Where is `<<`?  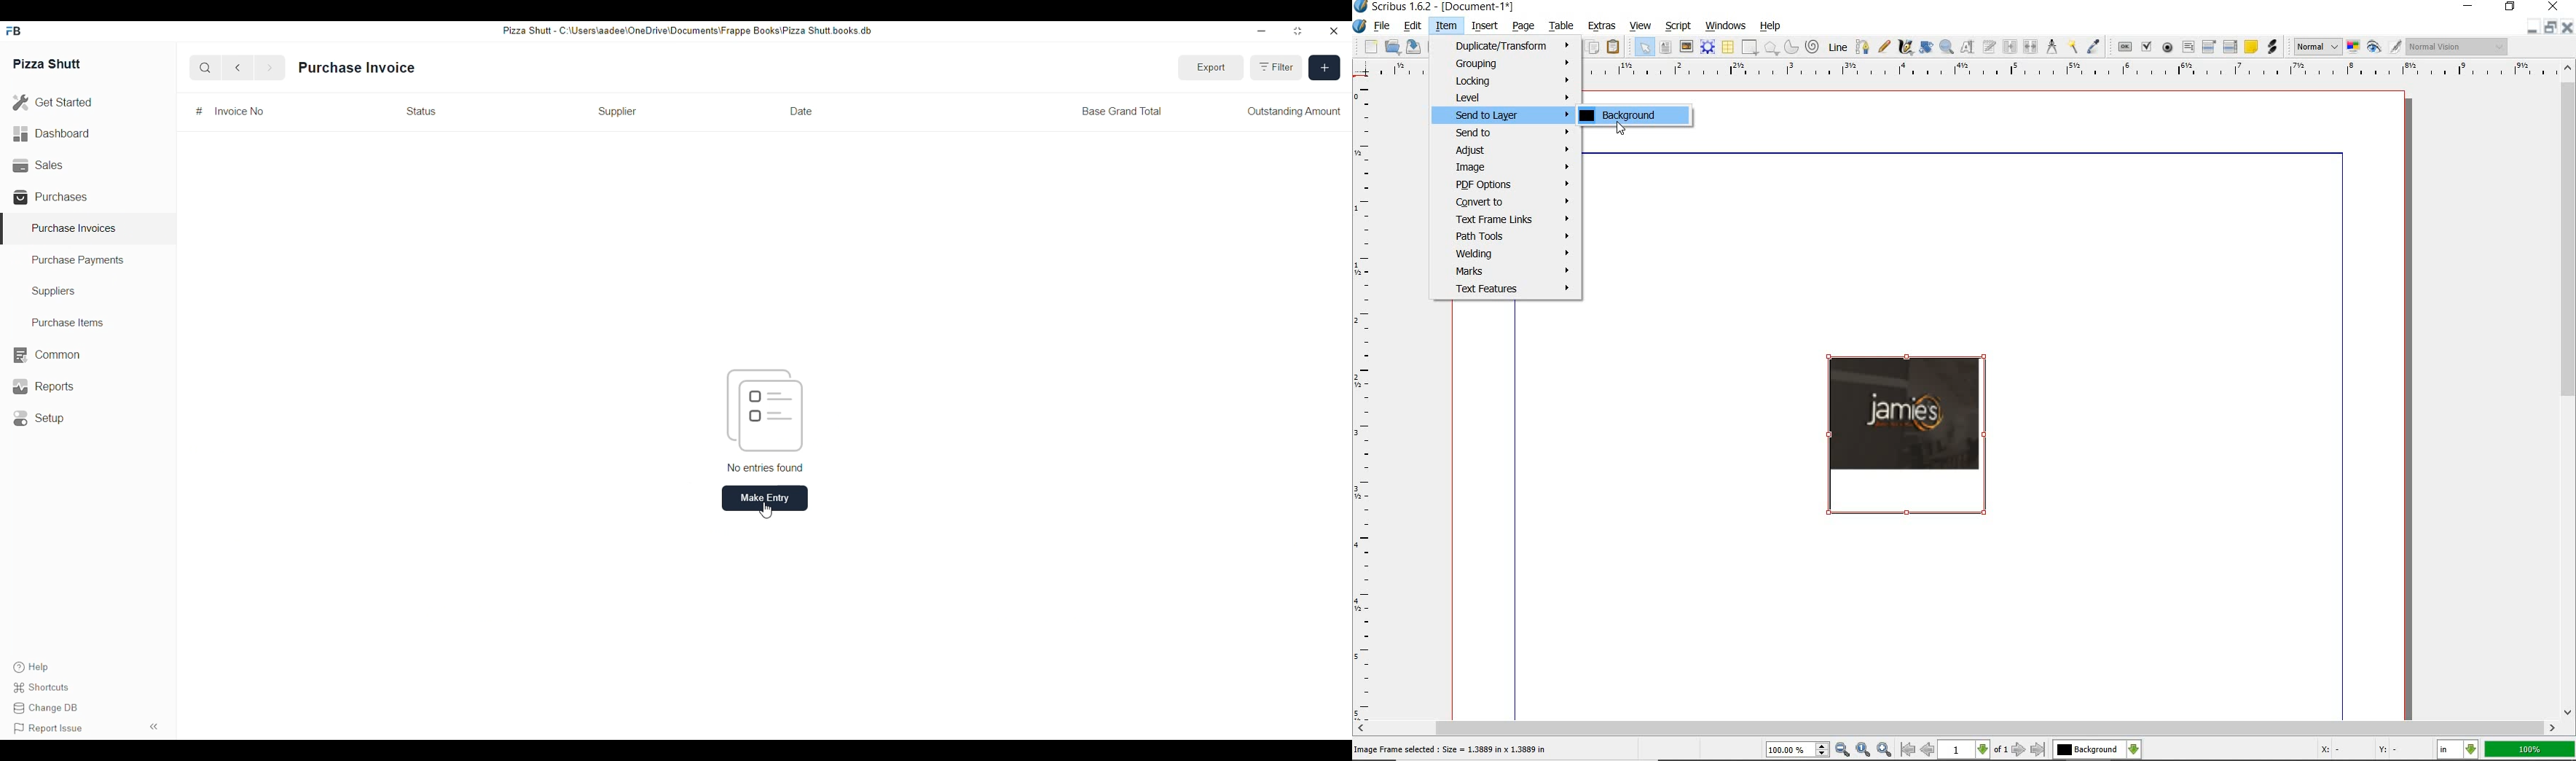
<< is located at coordinates (155, 726).